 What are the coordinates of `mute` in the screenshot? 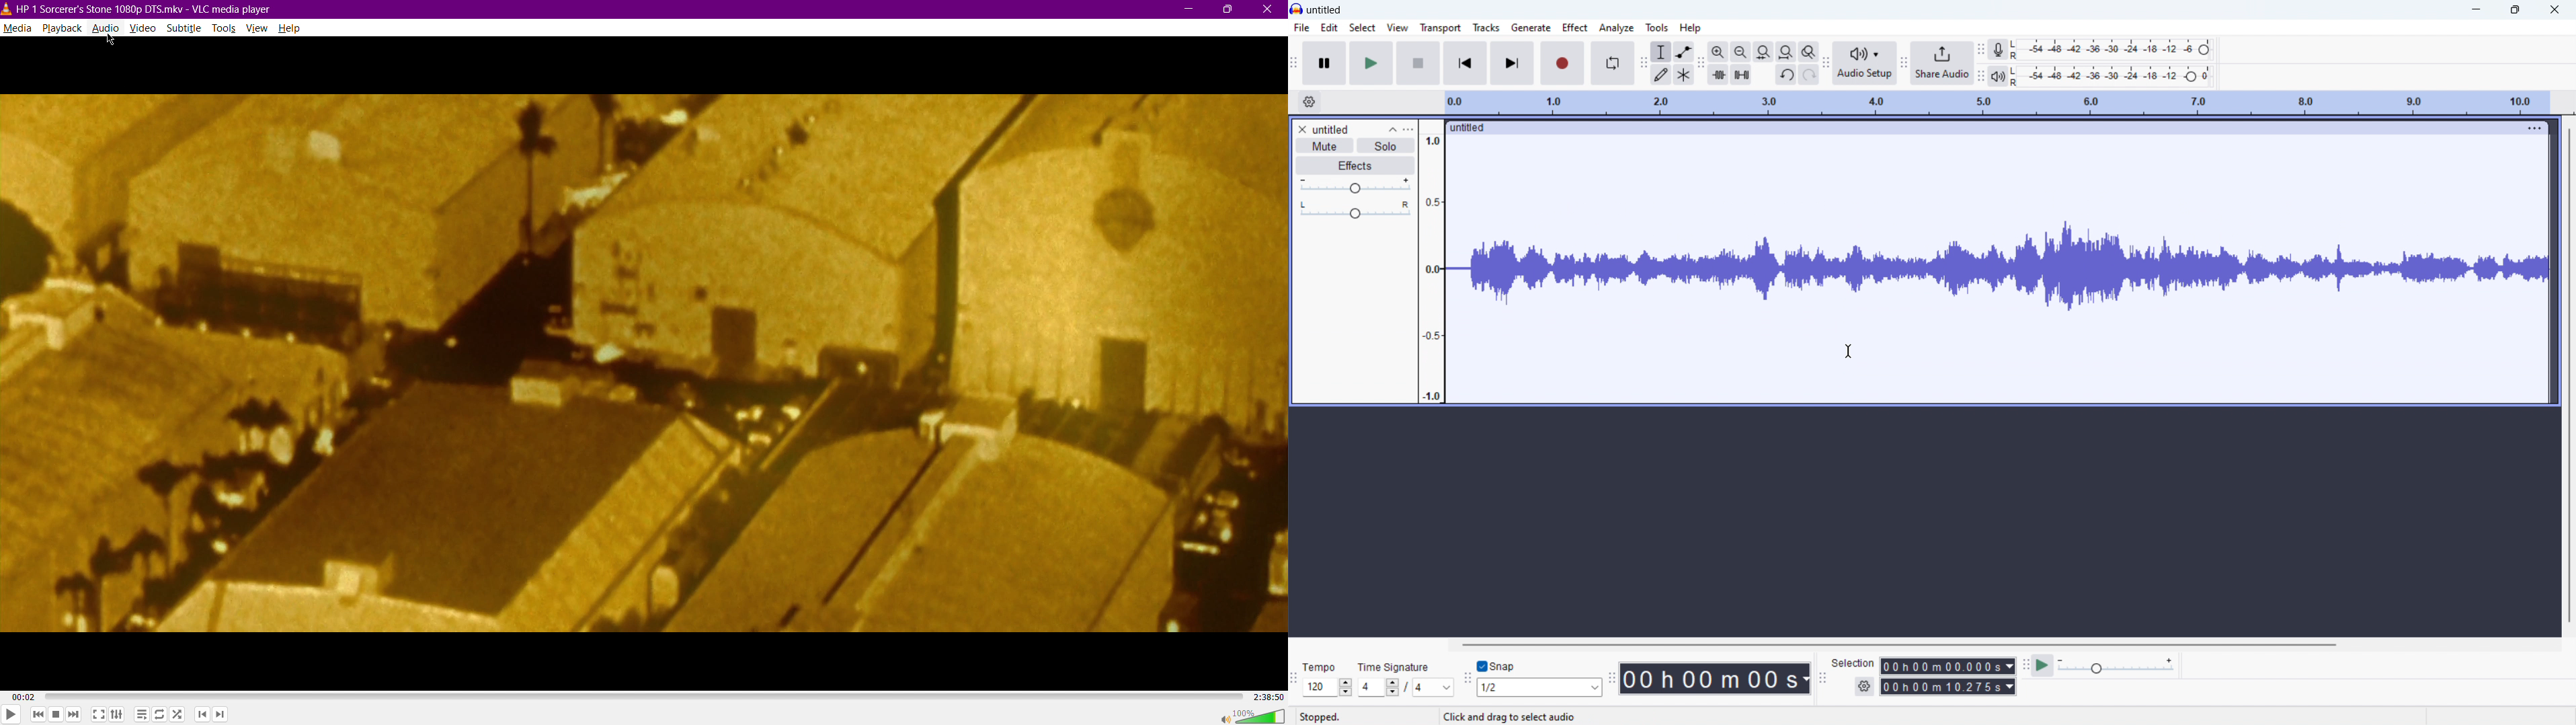 It's located at (1324, 145).